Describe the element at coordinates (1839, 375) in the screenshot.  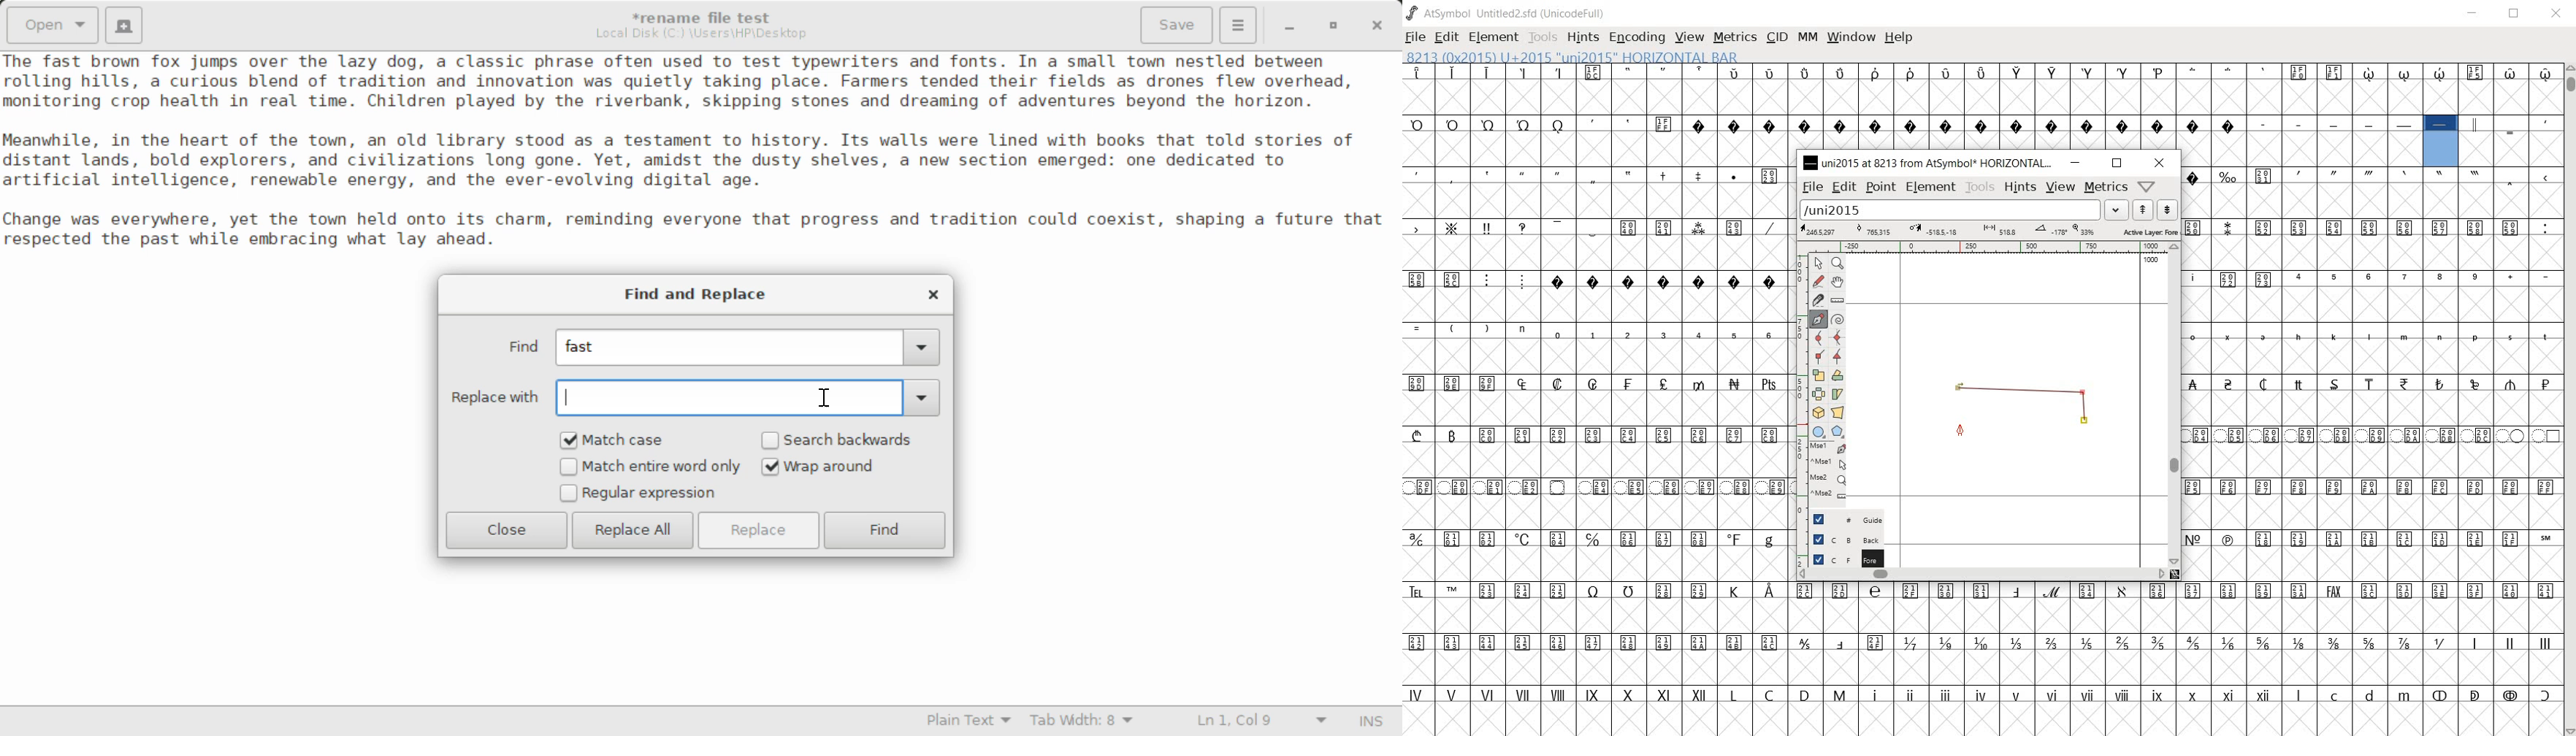
I see `Rotate the selection` at that location.